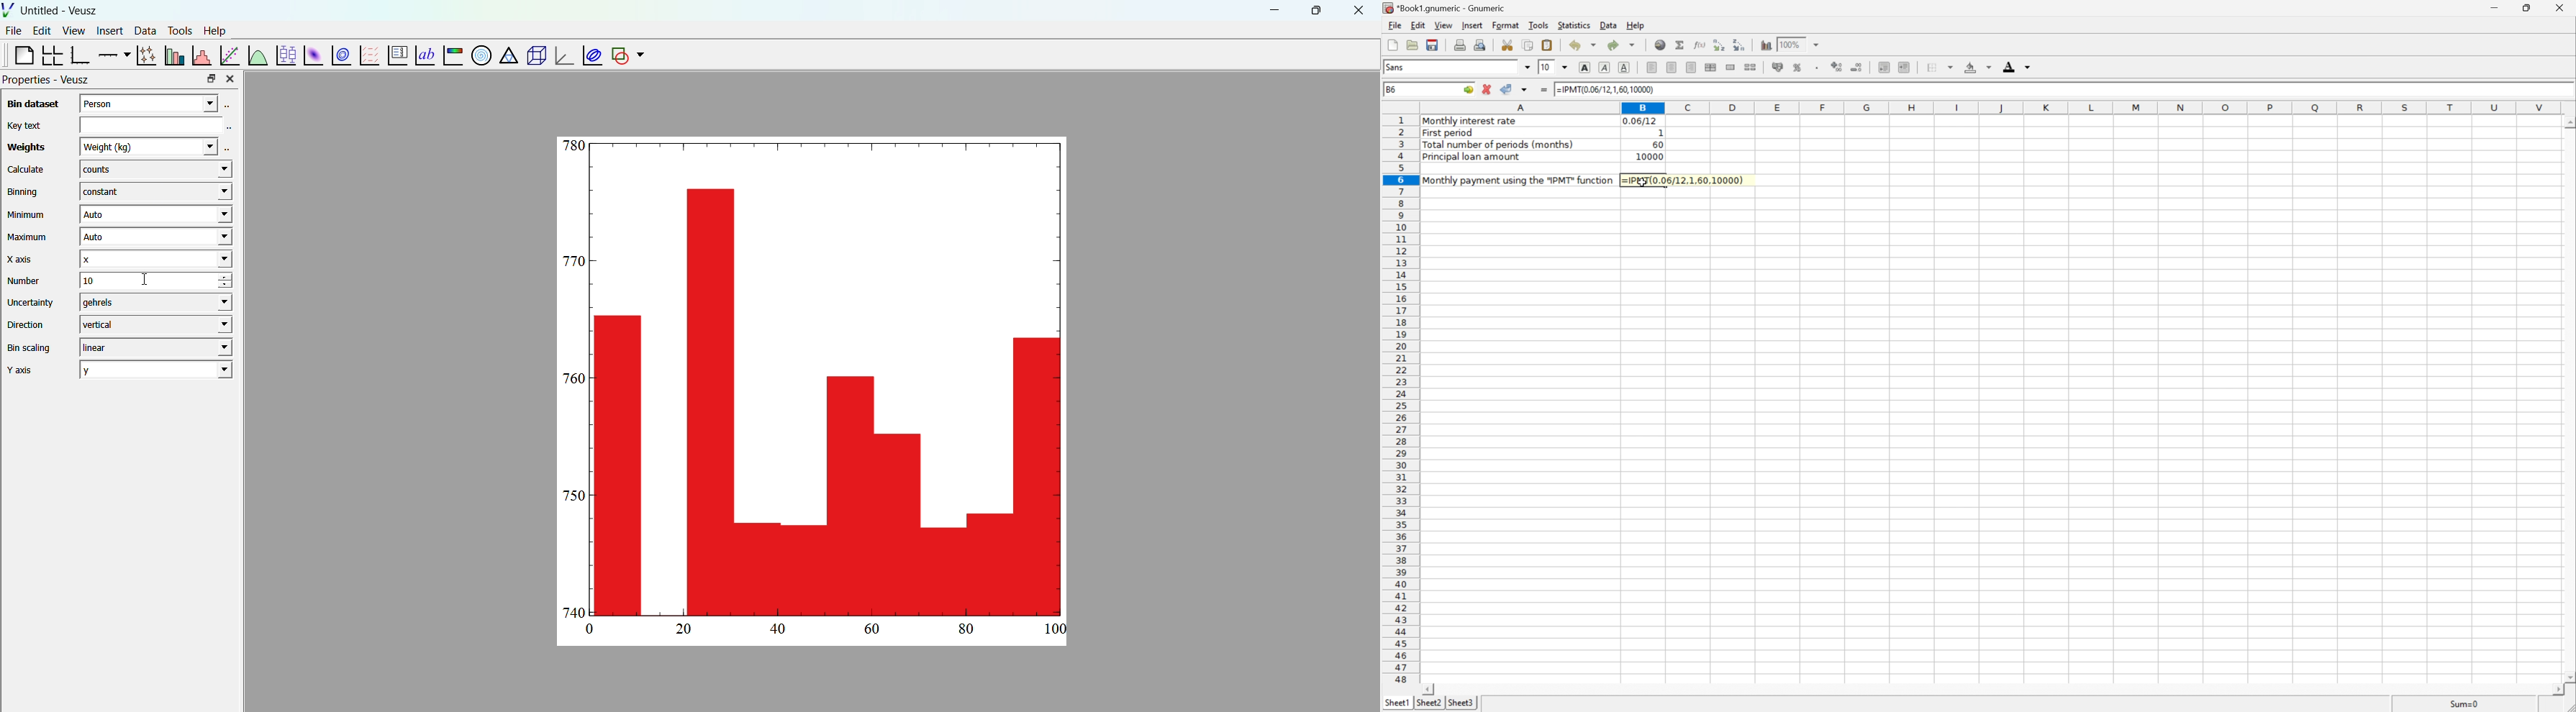 This screenshot has width=2576, height=728. What do you see at coordinates (1481, 44) in the screenshot?
I see `Print preview` at bounding box center [1481, 44].